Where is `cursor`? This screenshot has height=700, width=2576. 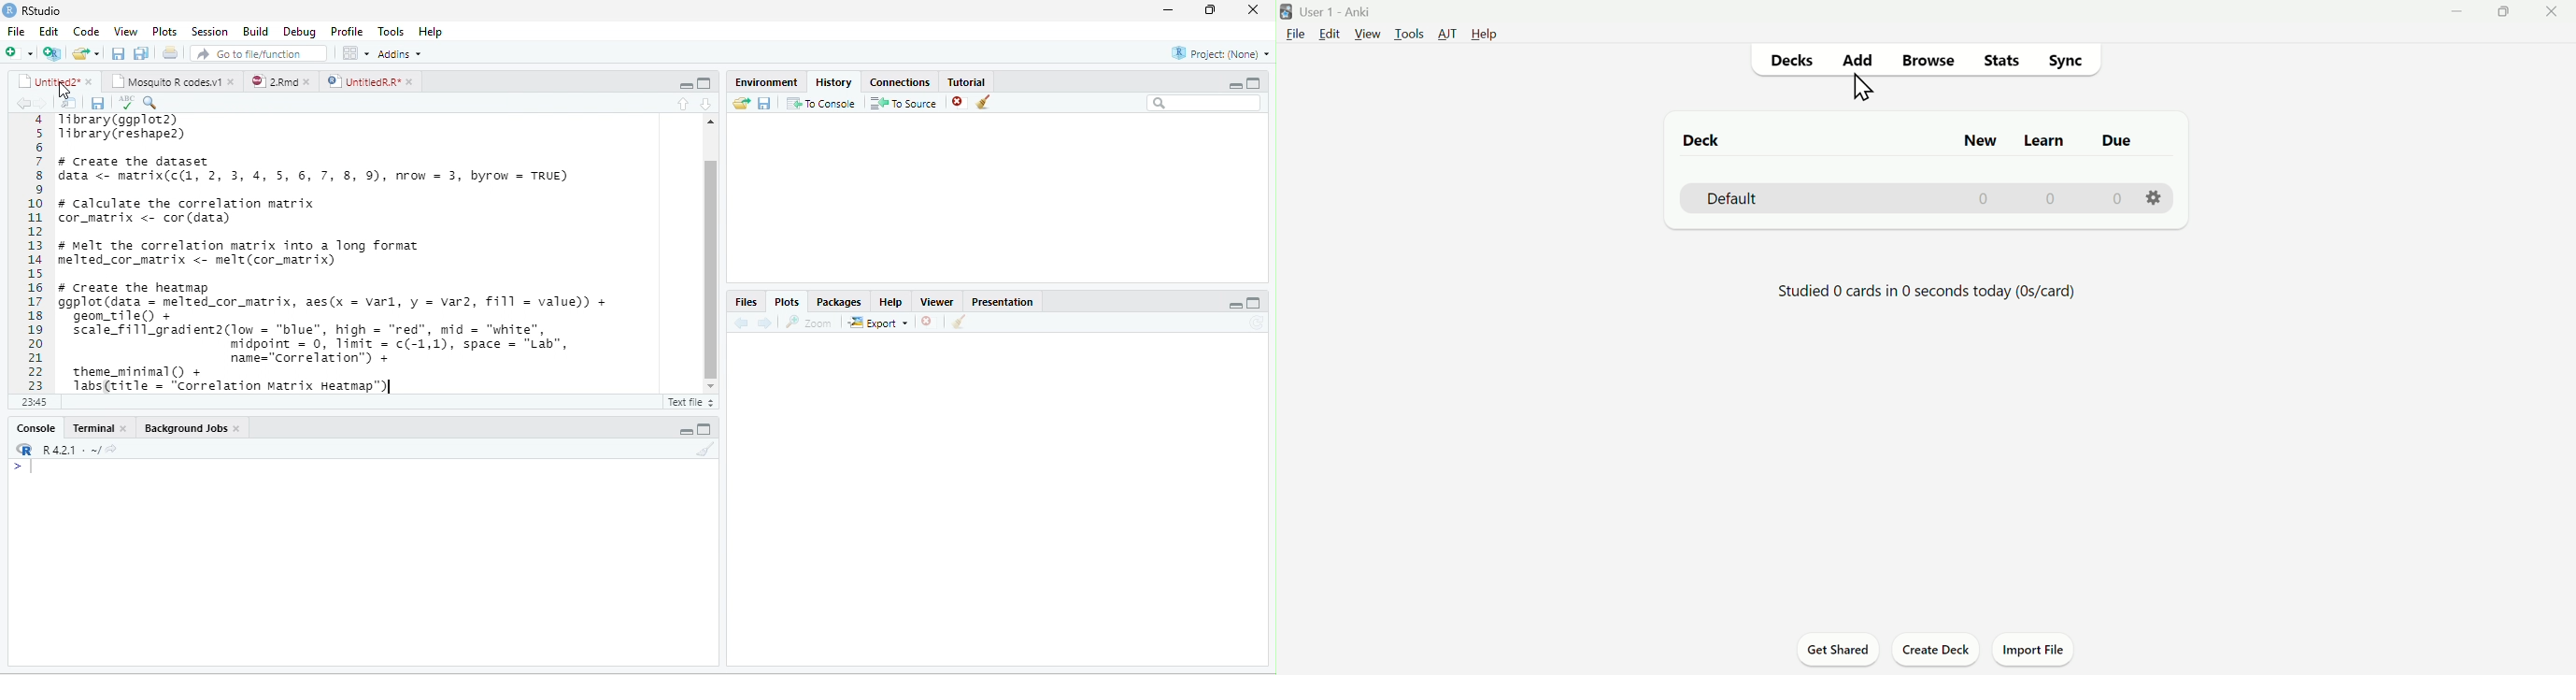 cursor is located at coordinates (73, 92).